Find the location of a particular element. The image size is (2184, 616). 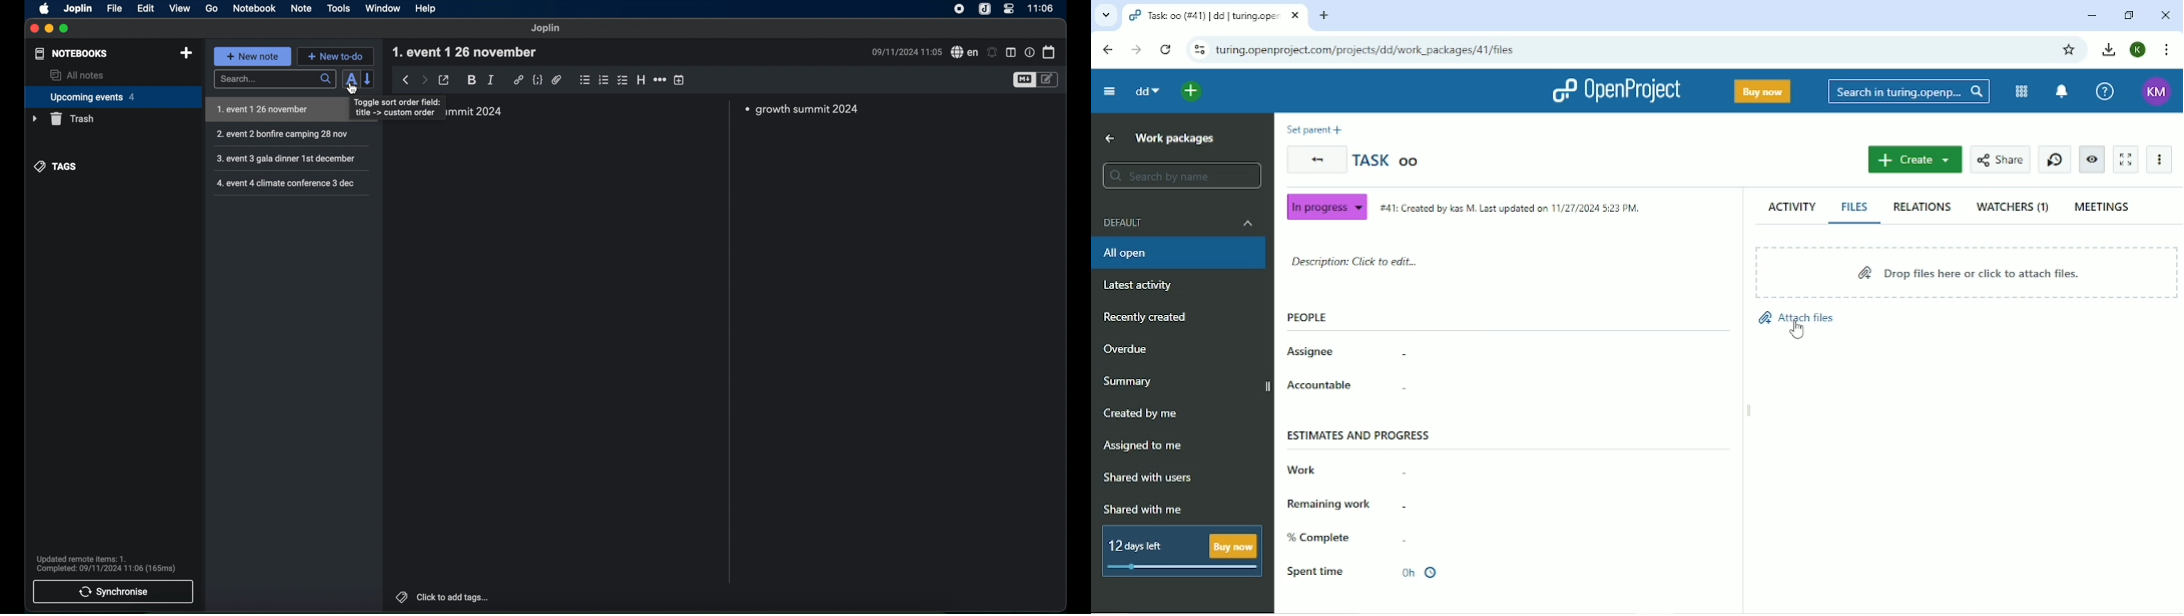

toggle editor is located at coordinates (1024, 81).